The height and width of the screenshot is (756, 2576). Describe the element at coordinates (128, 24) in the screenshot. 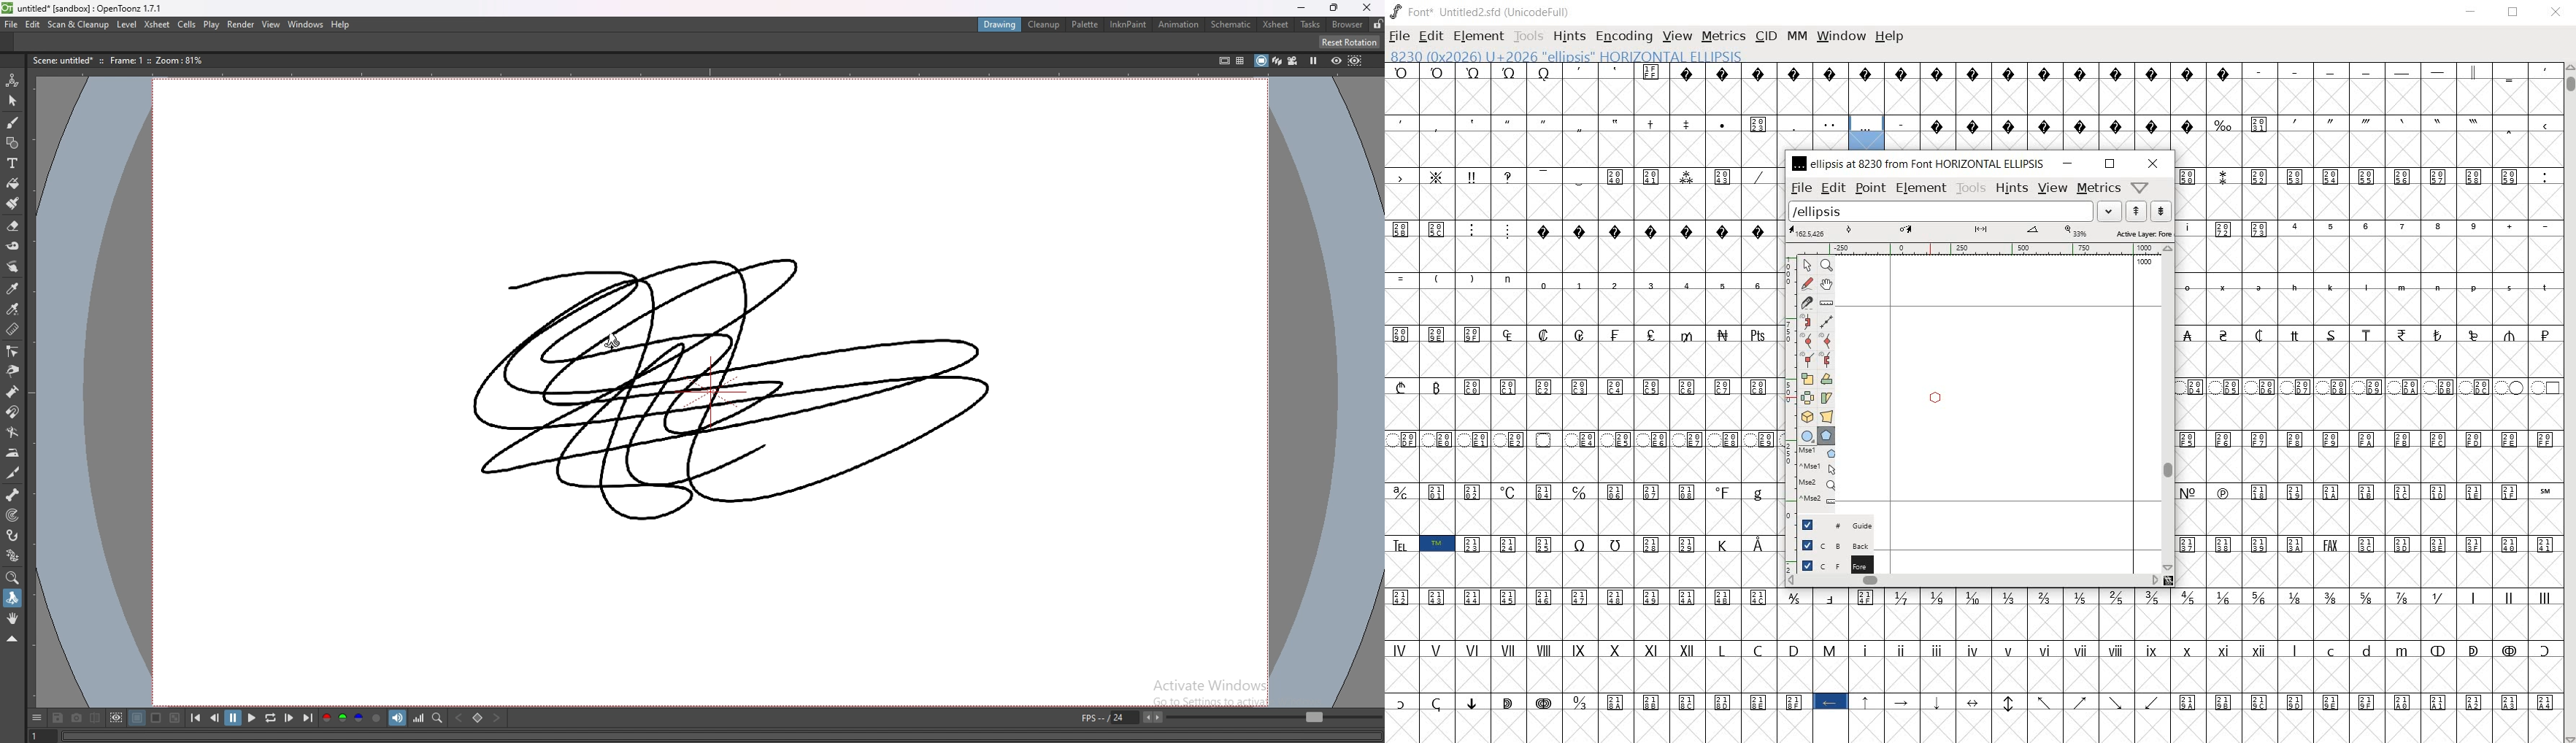

I see `level` at that location.